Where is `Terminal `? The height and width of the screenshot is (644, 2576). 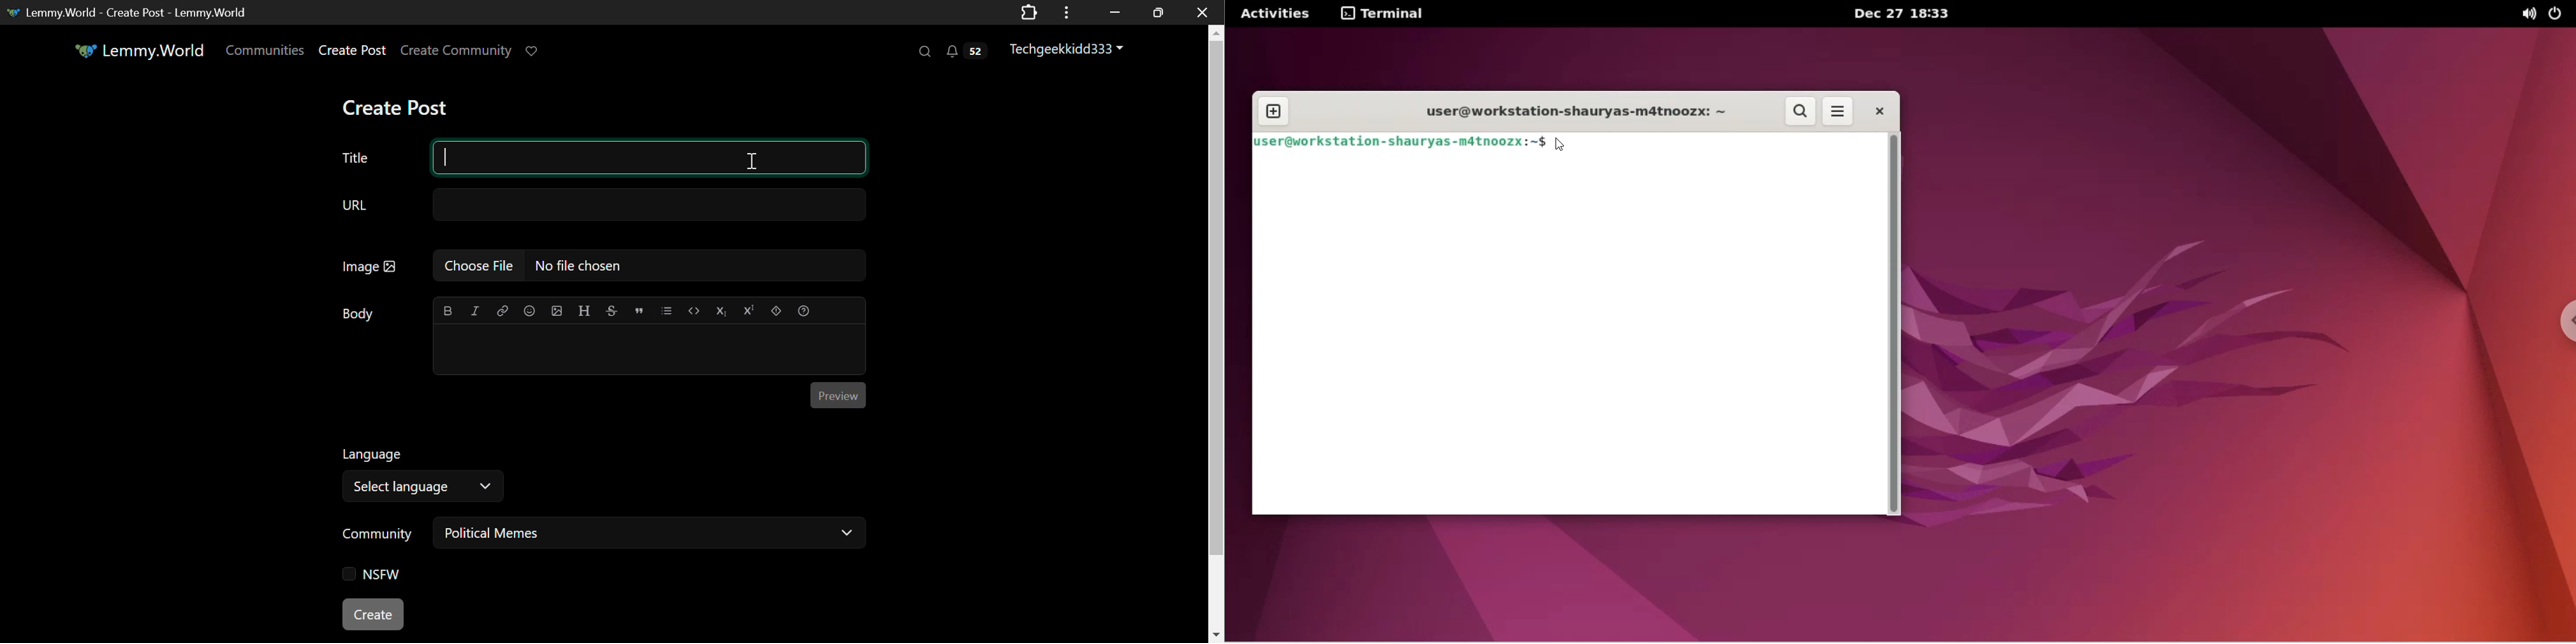 Terminal  is located at coordinates (1388, 14).